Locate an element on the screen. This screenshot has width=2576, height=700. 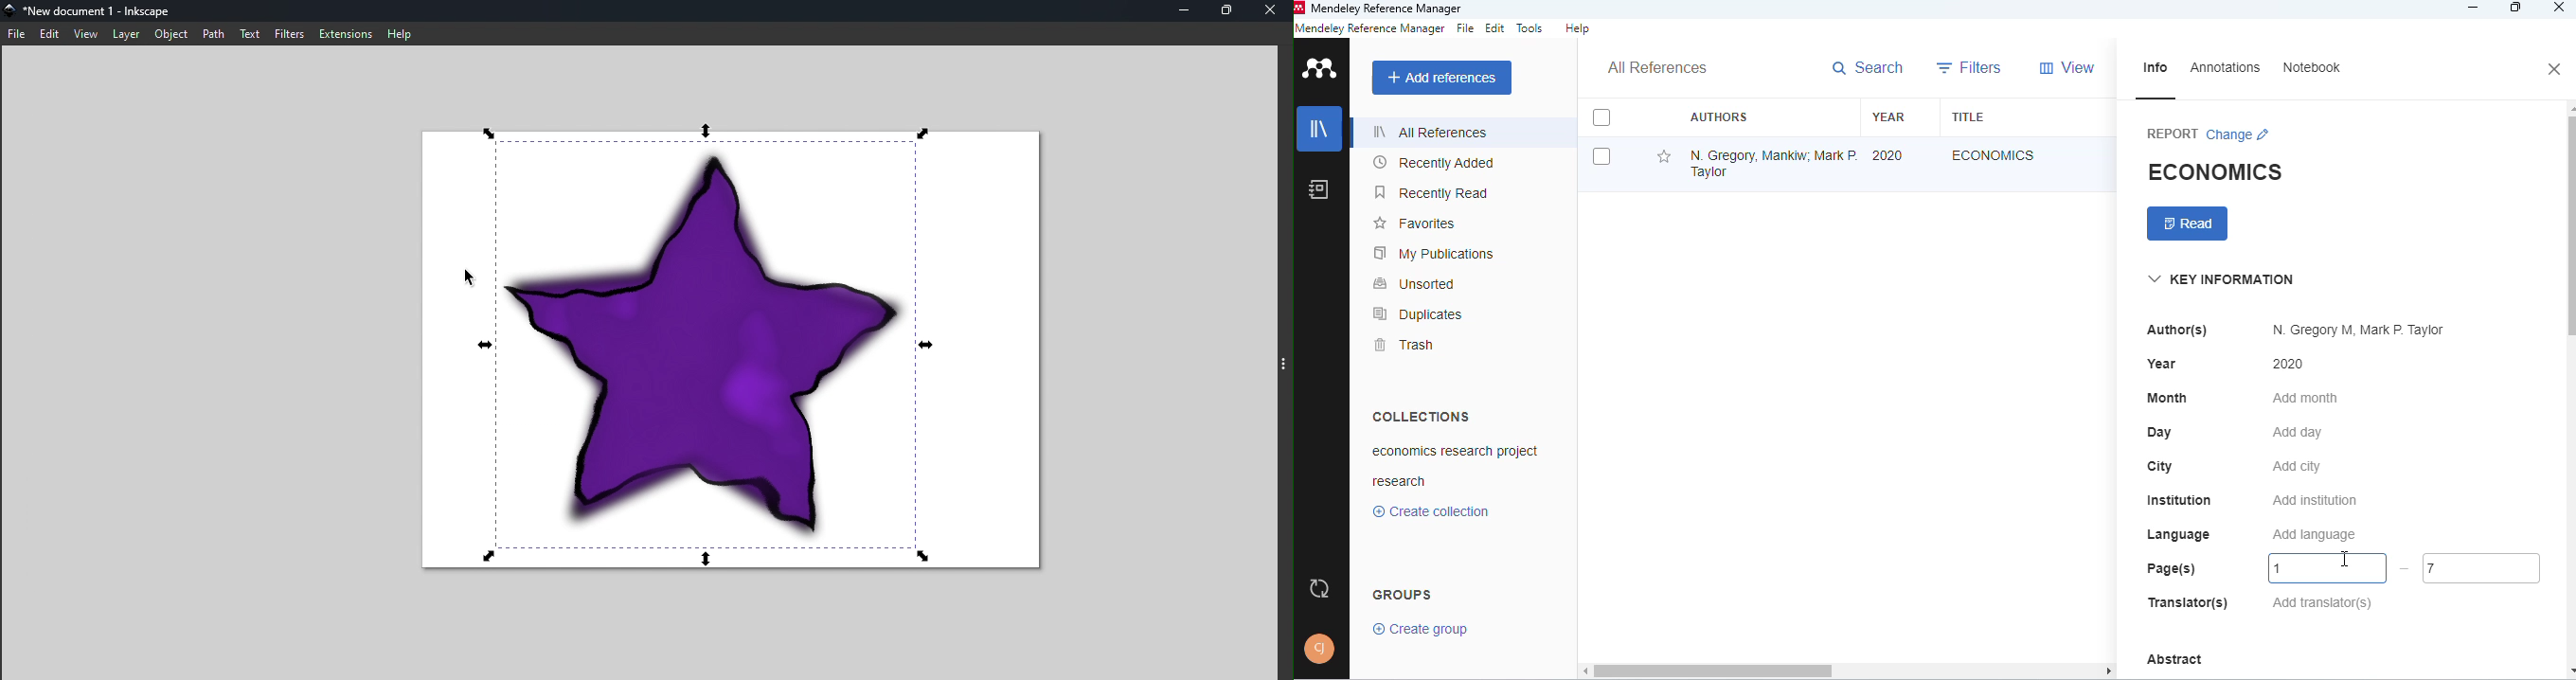
translator(s) is located at coordinates (2188, 601).